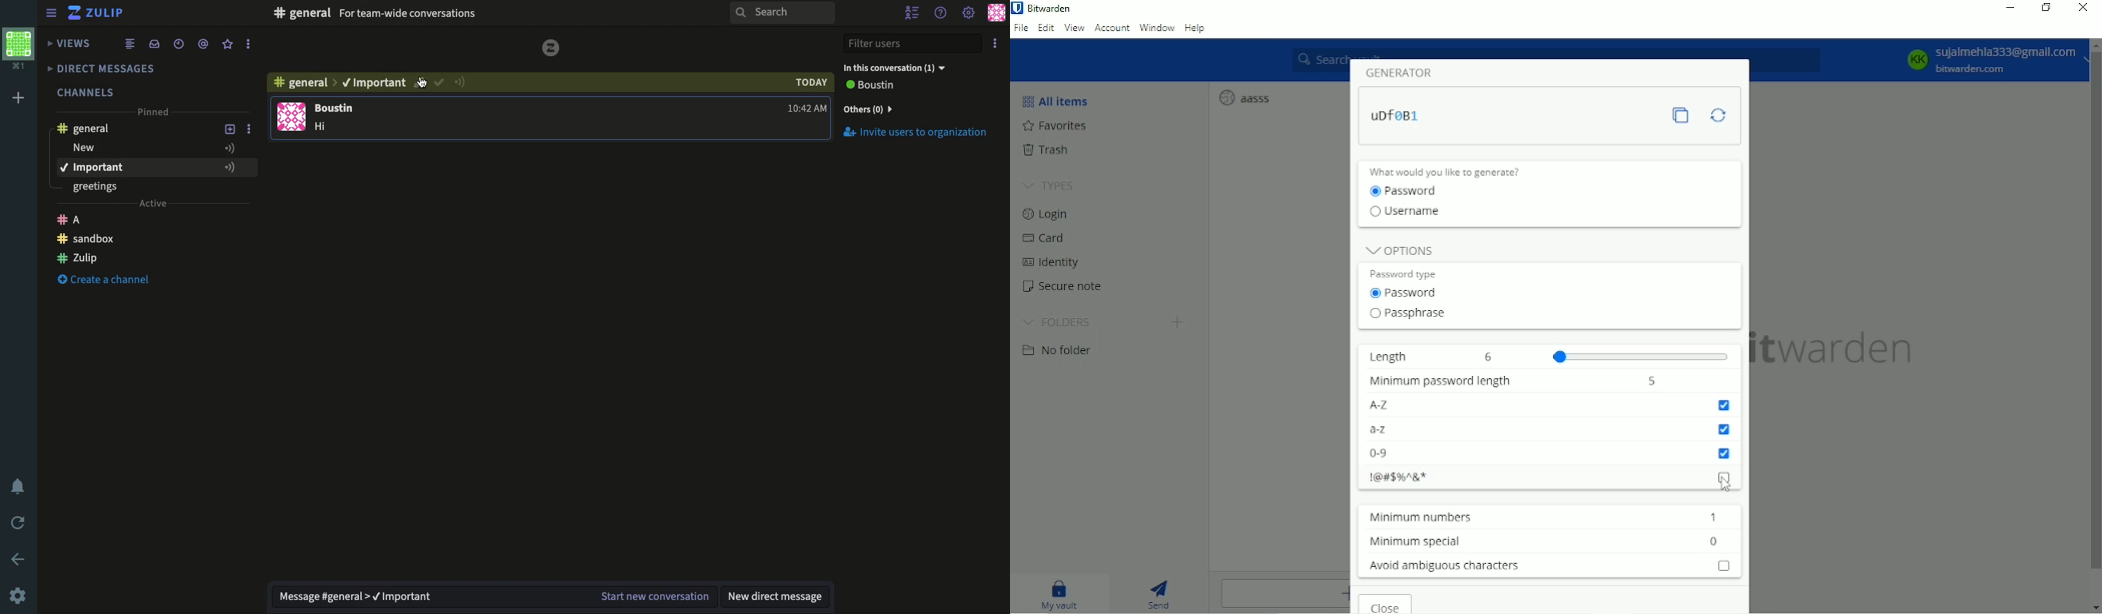 Image resolution: width=2128 pixels, height=616 pixels. What do you see at coordinates (1400, 246) in the screenshot?
I see `Options` at bounding box center [1400, 246].